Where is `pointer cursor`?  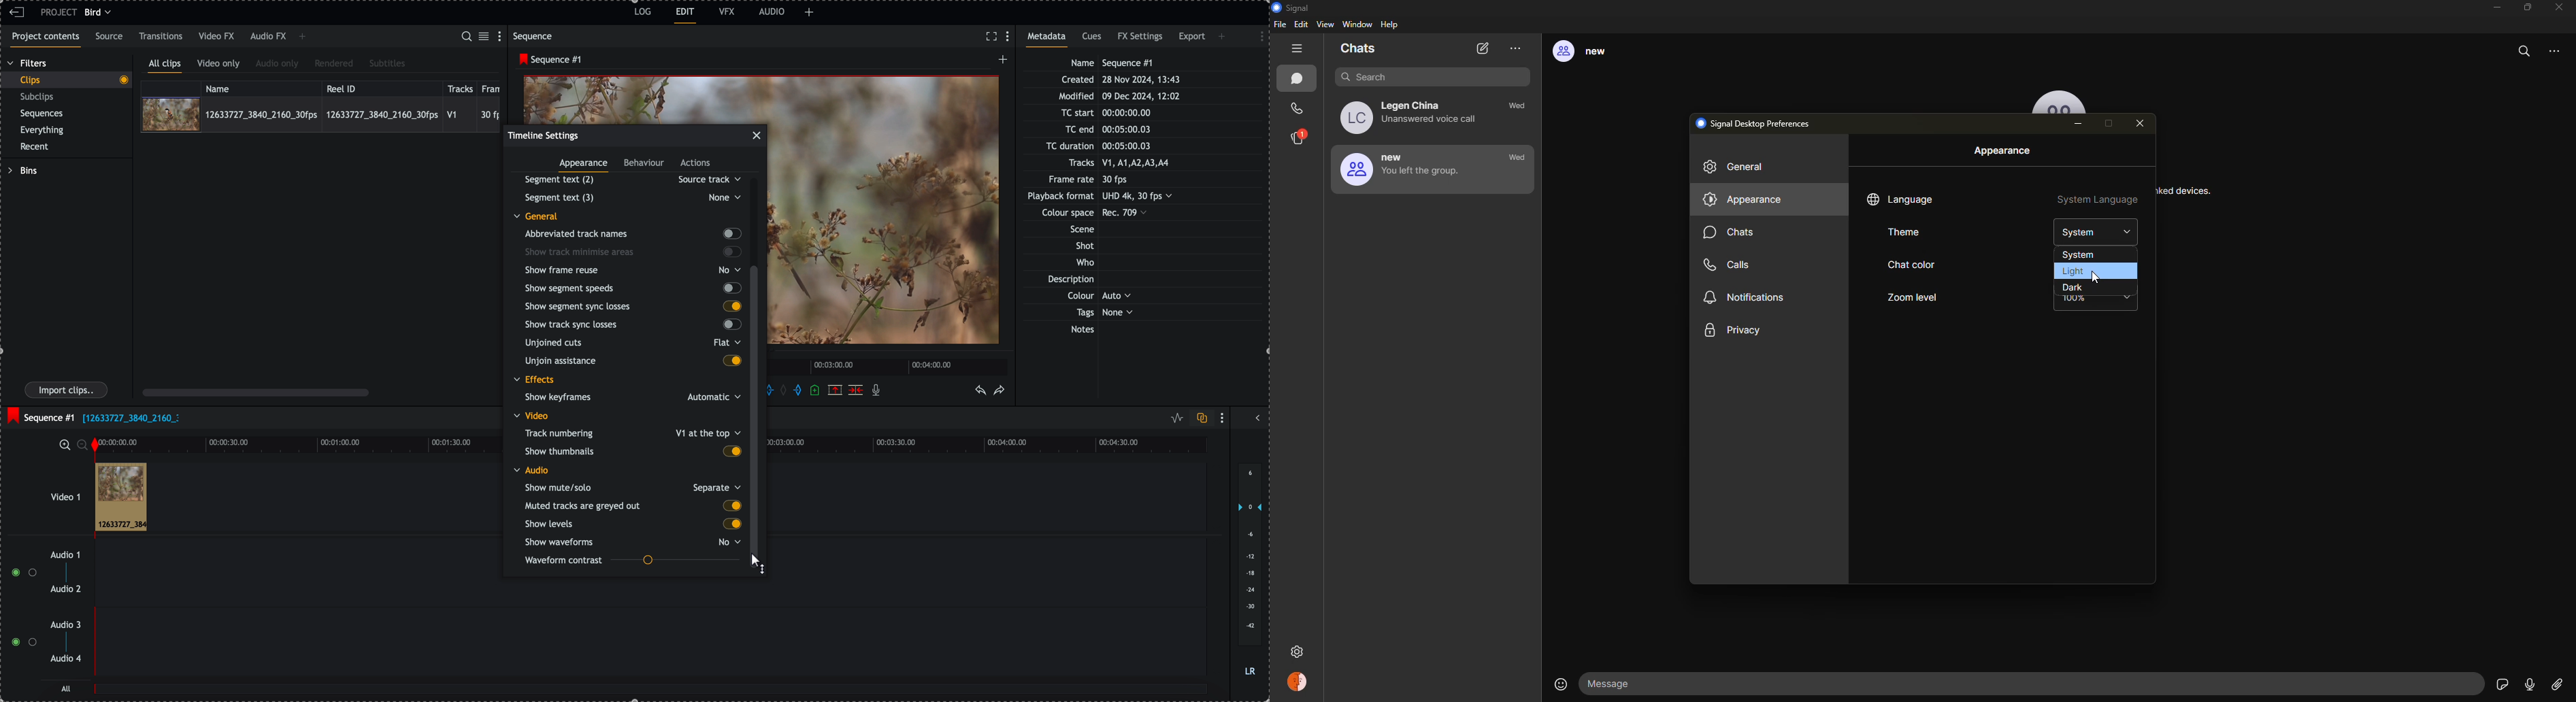
pointer cursor is located at coordinates (2100, 278).